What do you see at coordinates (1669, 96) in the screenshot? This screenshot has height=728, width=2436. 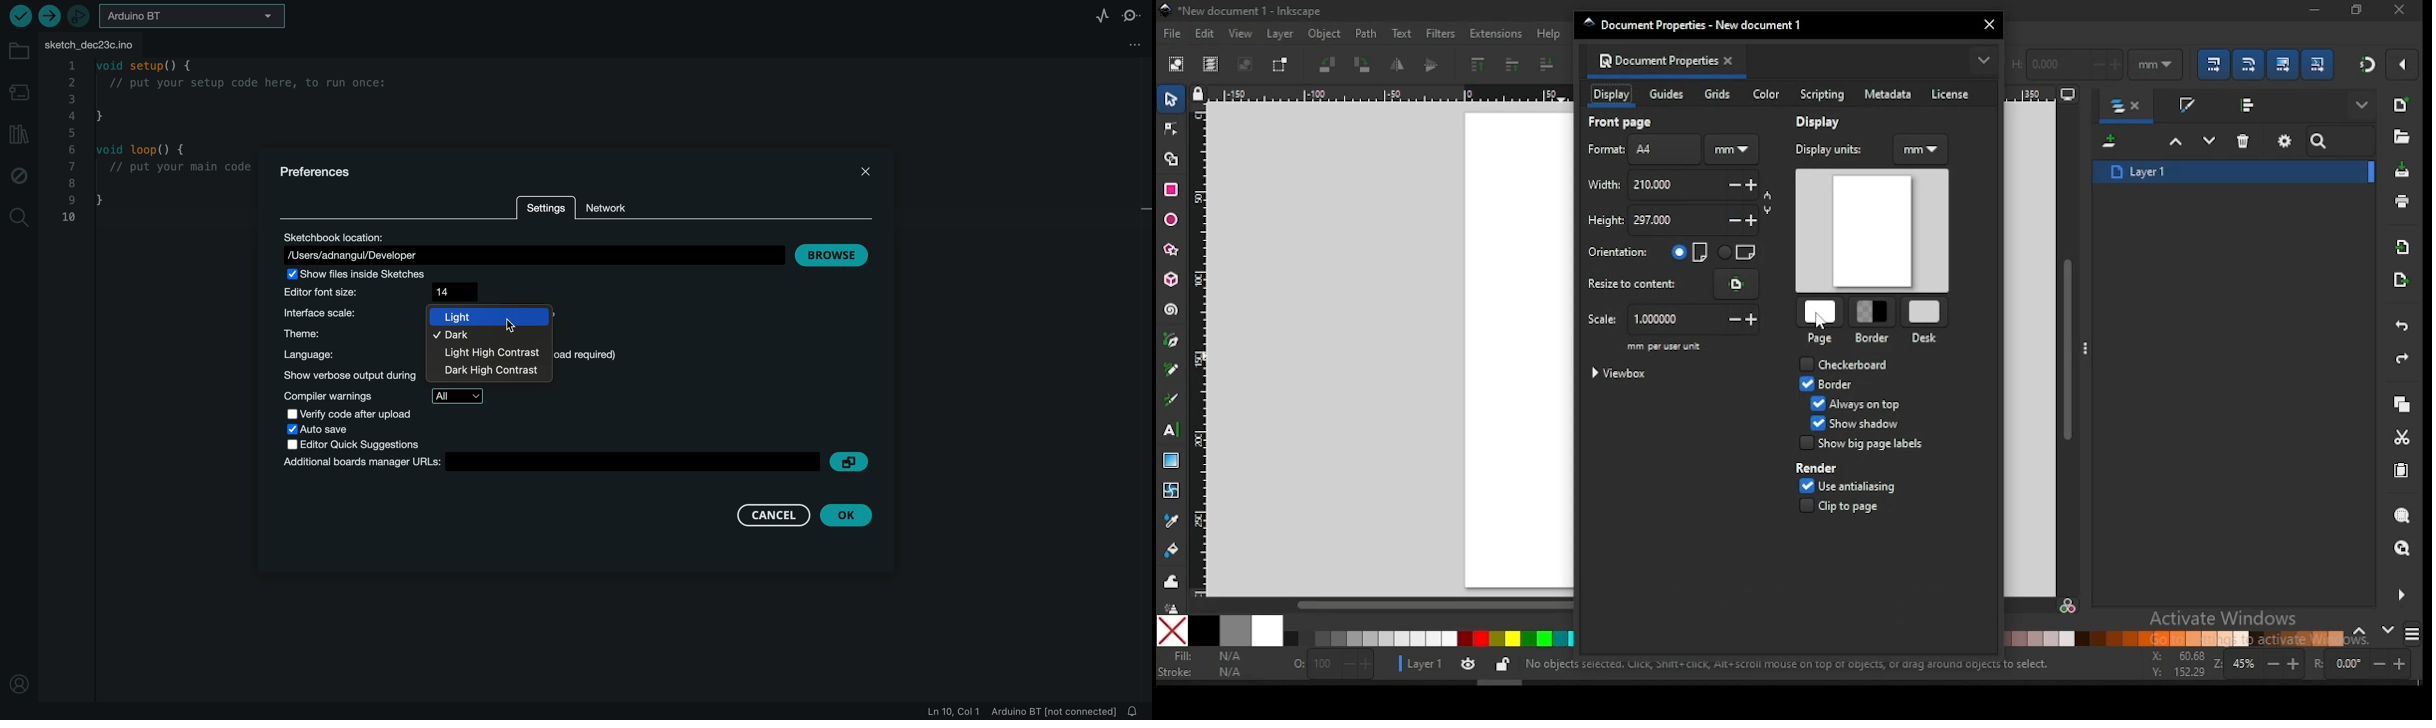 I see `guides` at bounding box center [1669, 96].